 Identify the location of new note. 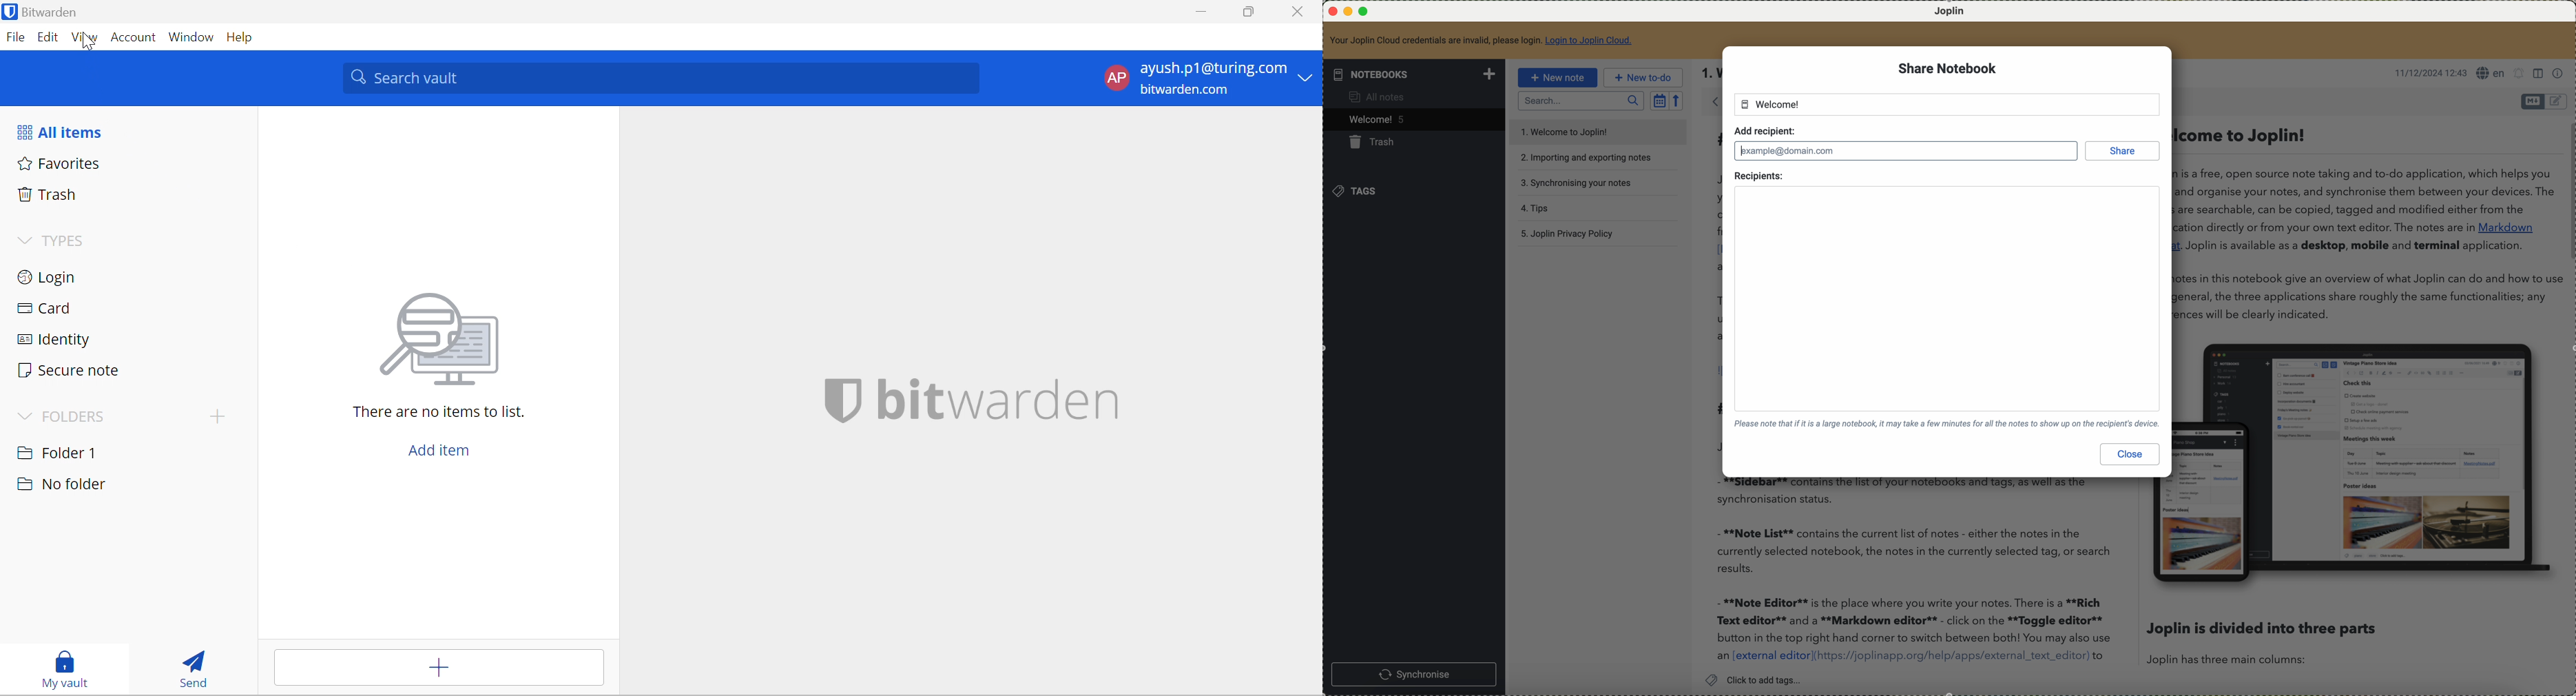
(1561, 77).